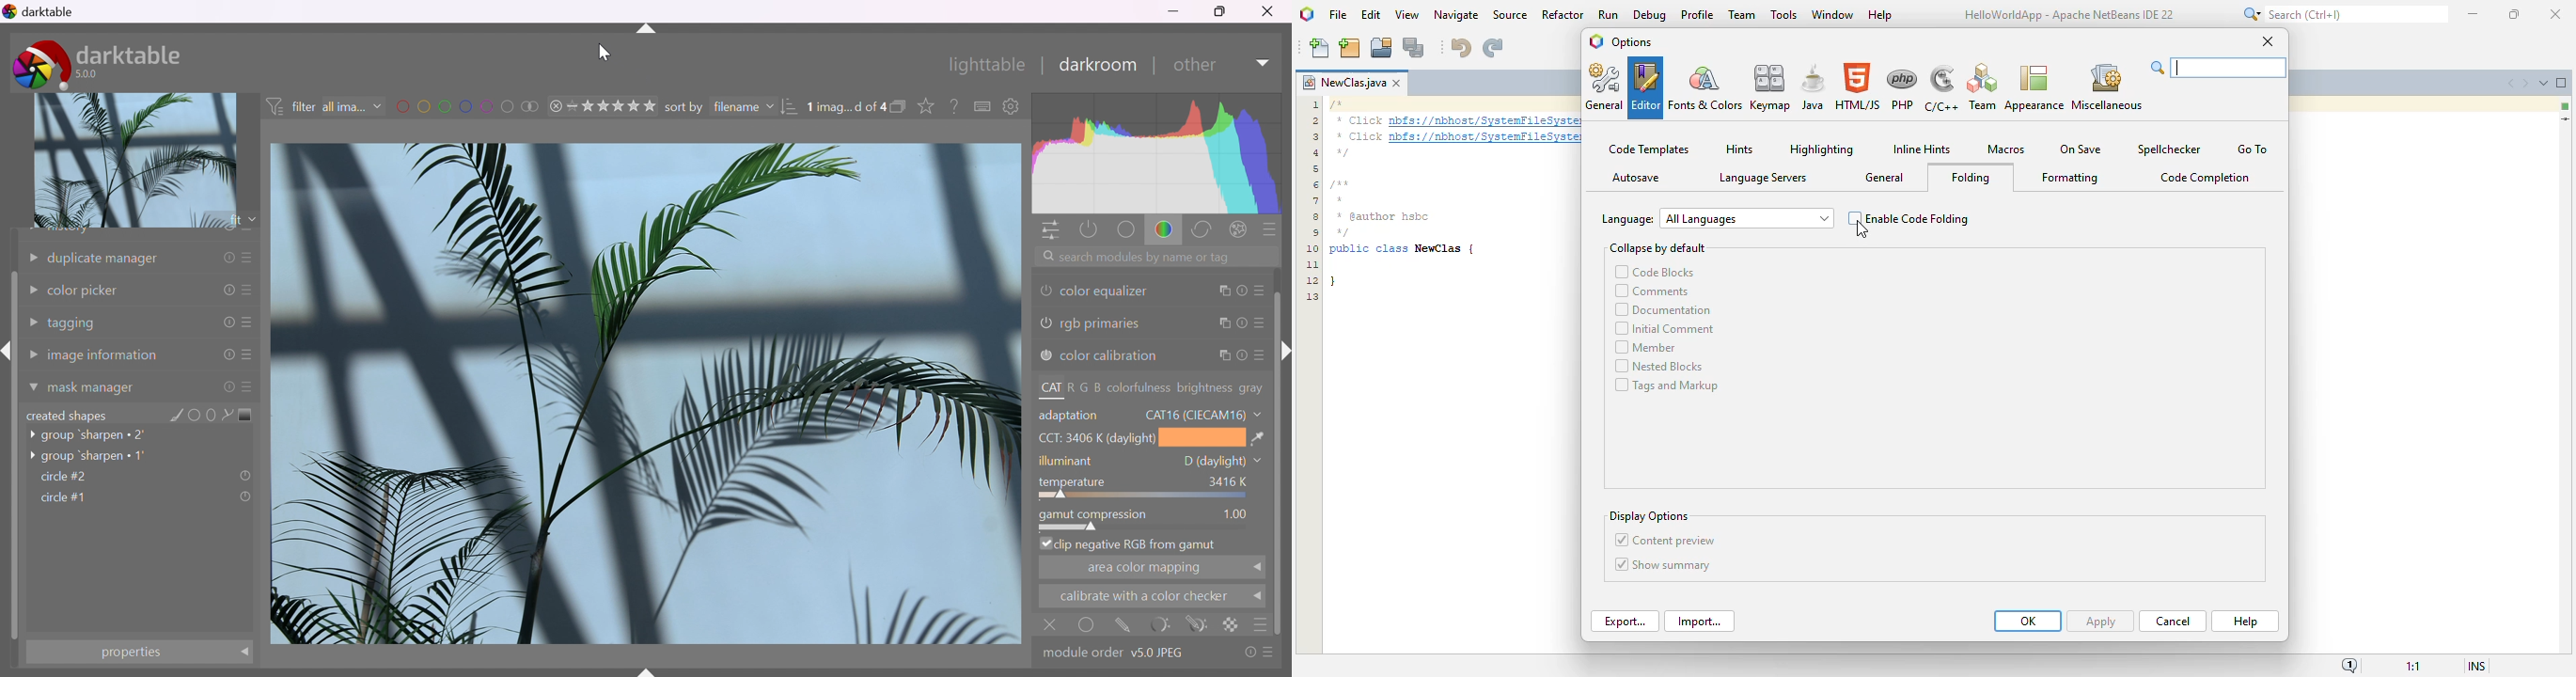 Image resolution: width=2576 pixels, height=700 pixels. I want to click on 5.0.0, so click(93, 77).